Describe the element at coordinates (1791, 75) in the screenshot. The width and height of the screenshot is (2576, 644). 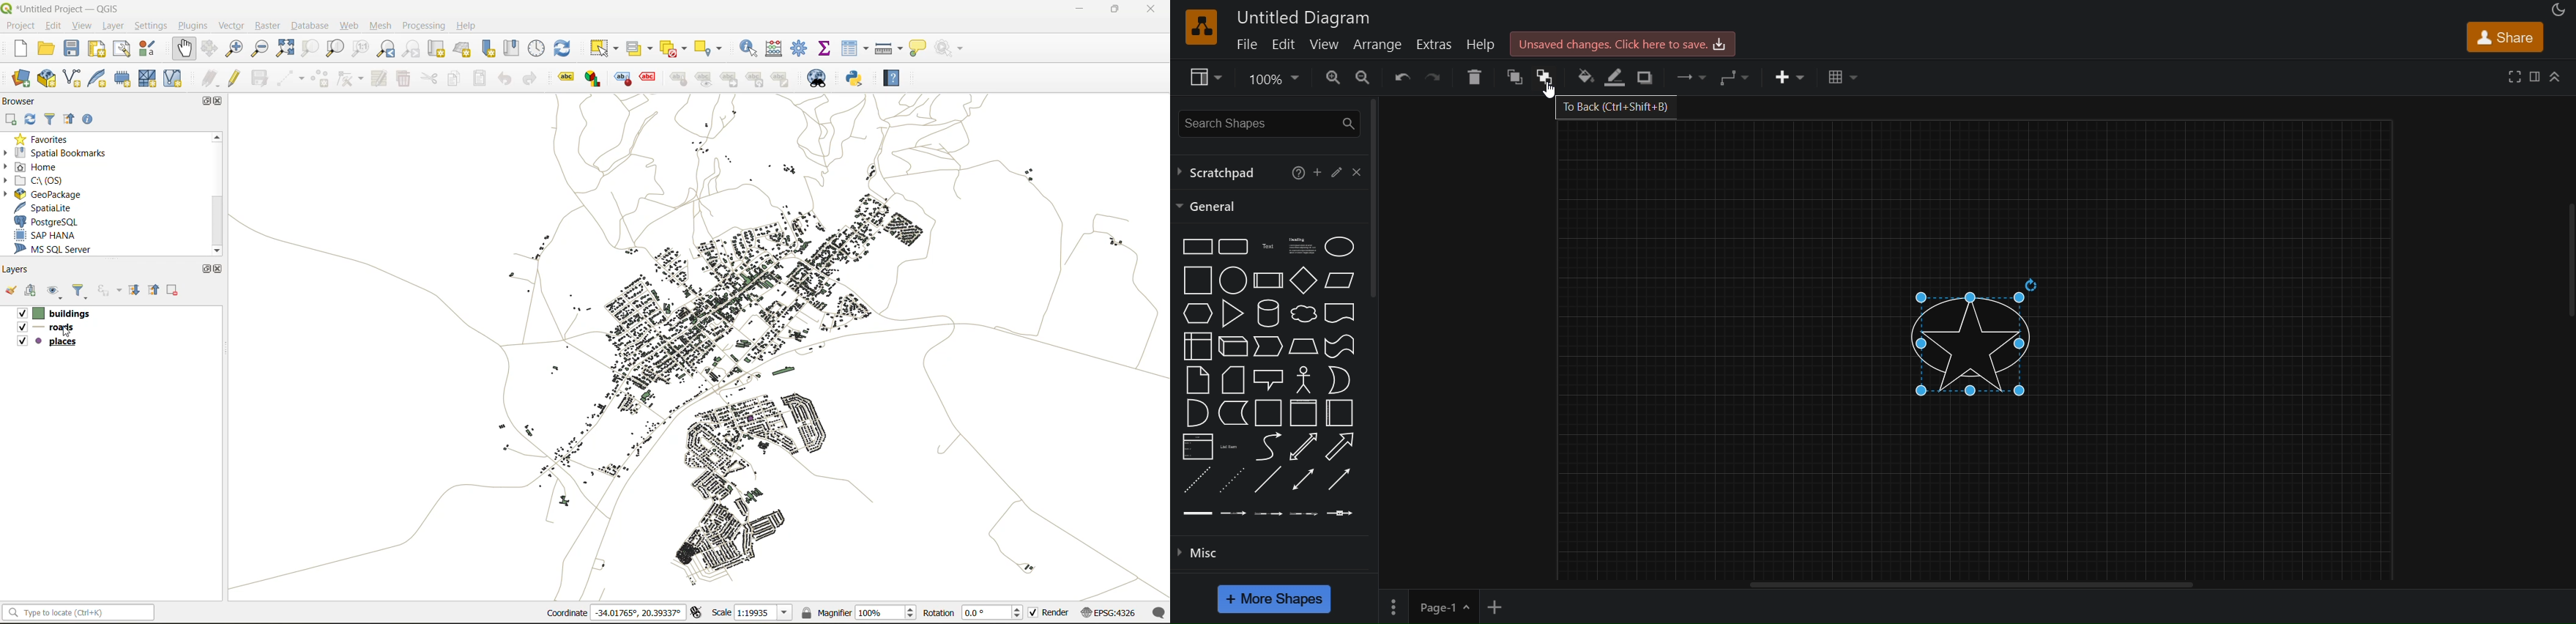
I see `insert` at that location.